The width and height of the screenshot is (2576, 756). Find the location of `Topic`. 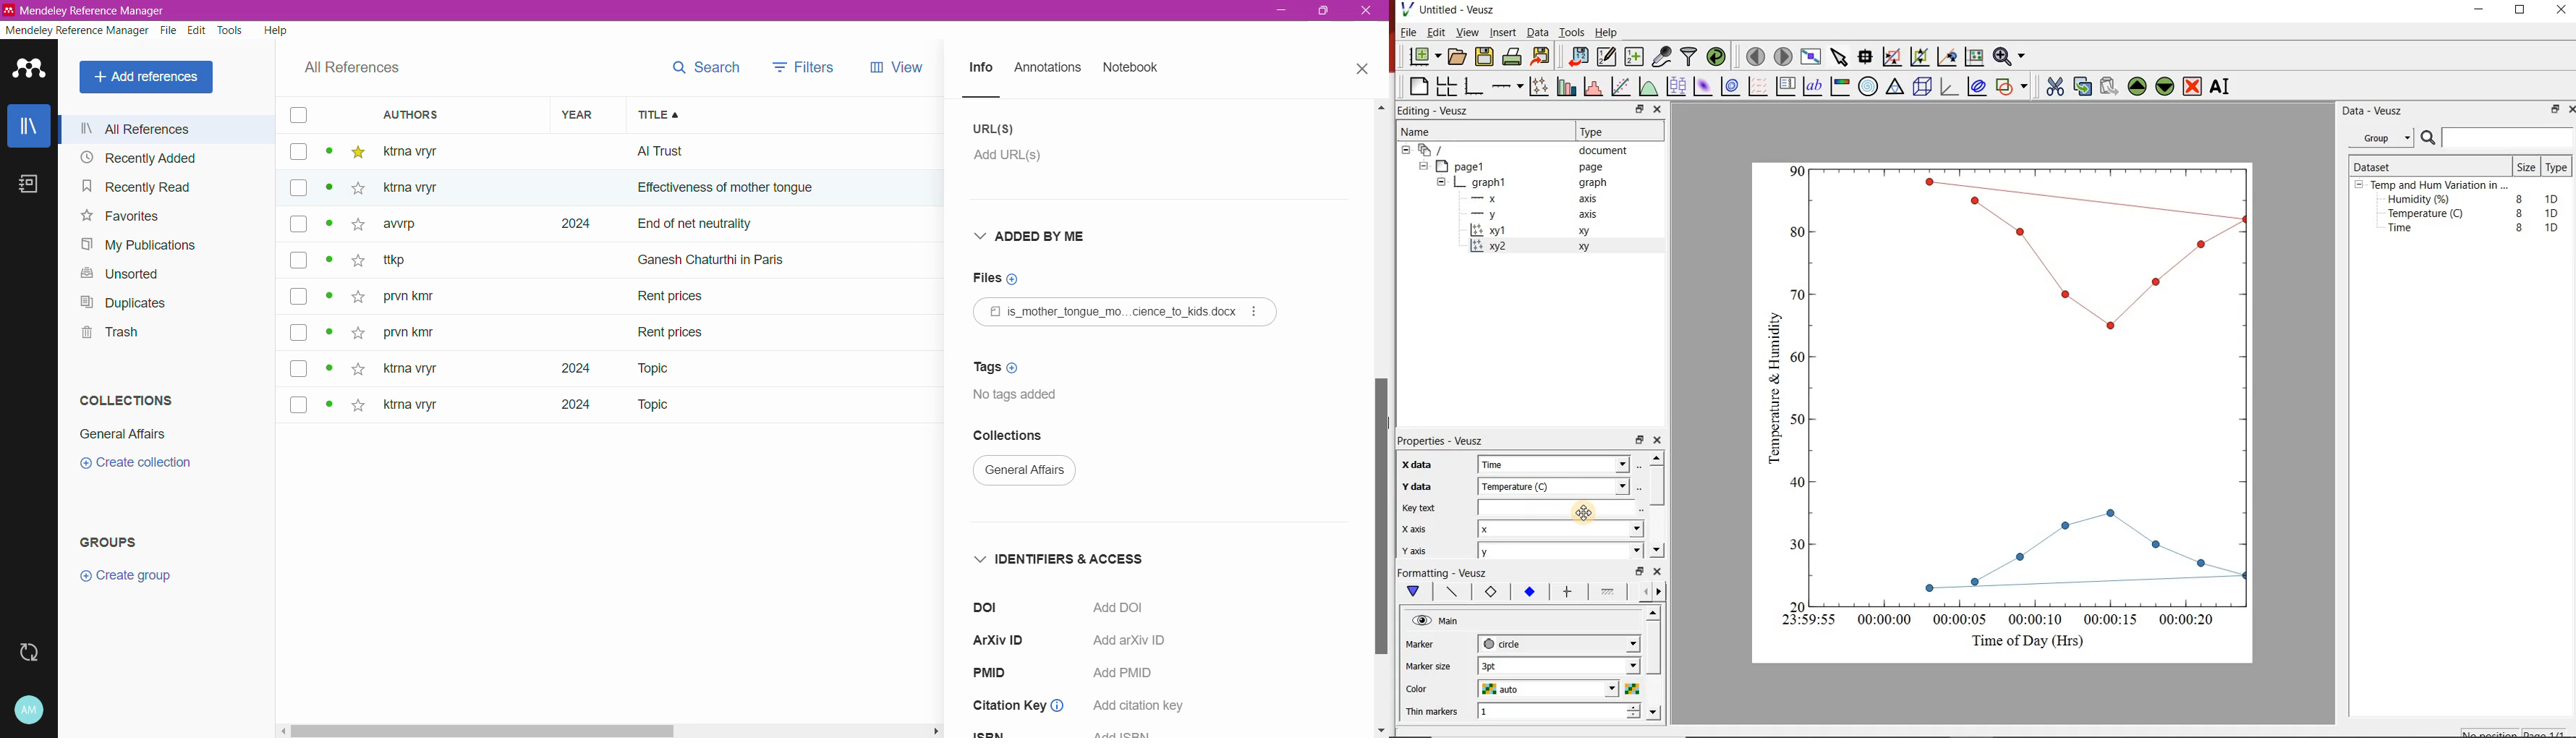

Topic is located at coordinates (643, 368).